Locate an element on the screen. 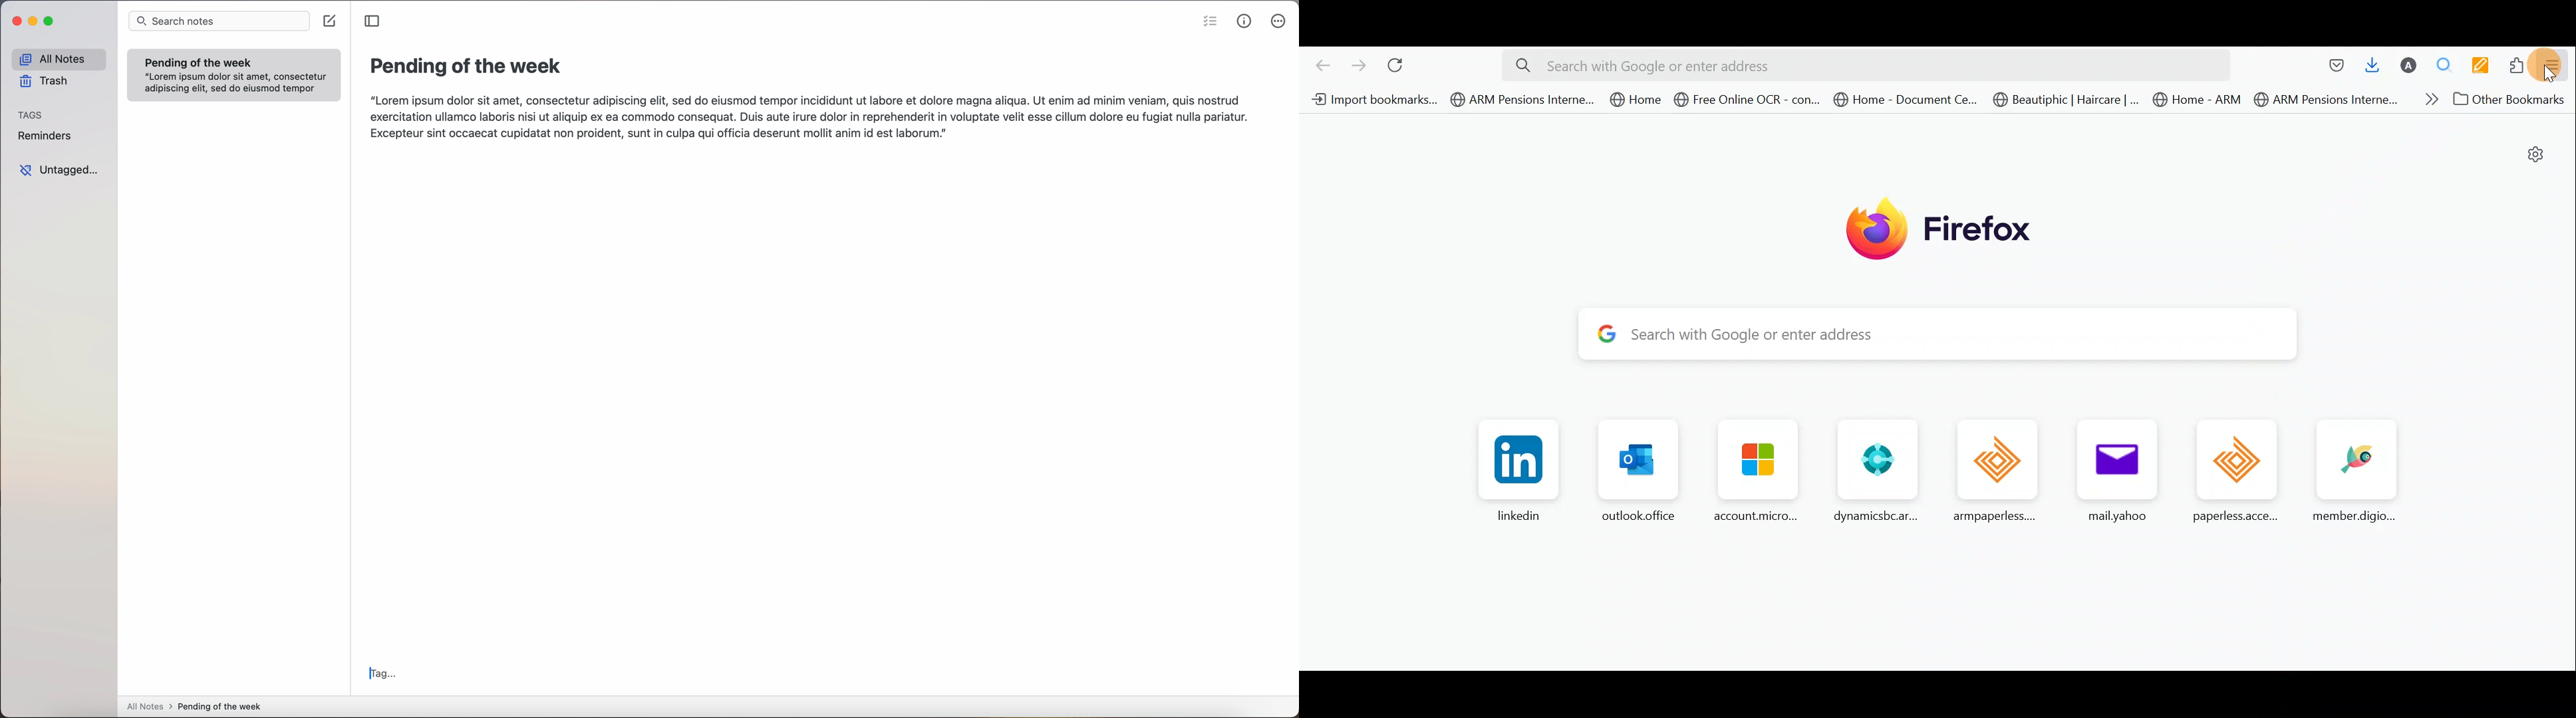 The image size is (2576, 728). Import bookmarks... is located at coordinates (1372, 99).